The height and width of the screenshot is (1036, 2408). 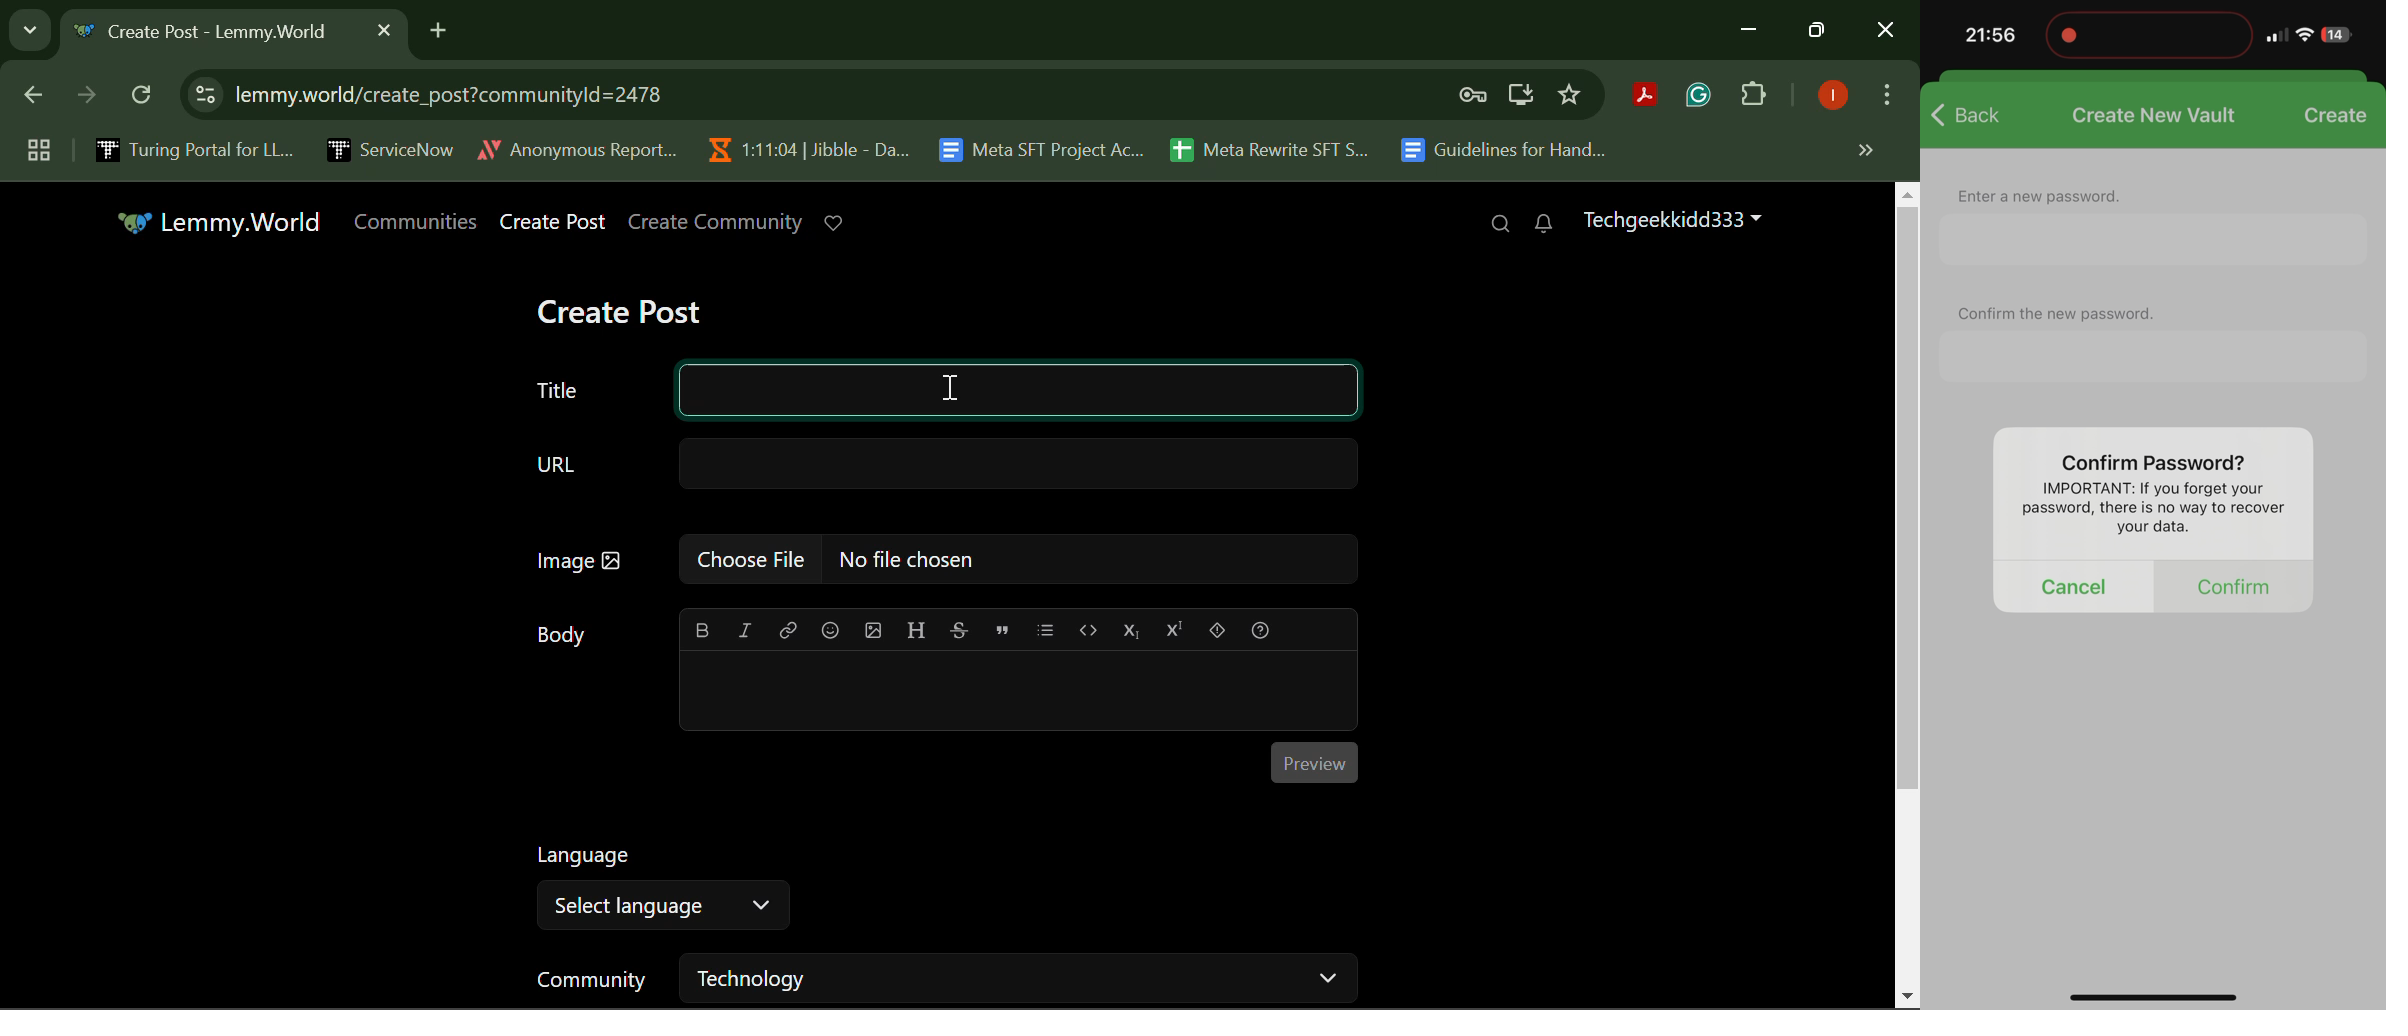 What do you see at coordinates (1820, 31) in the screenshot?
I see `Minimize` at bounding box center [1820, 31].